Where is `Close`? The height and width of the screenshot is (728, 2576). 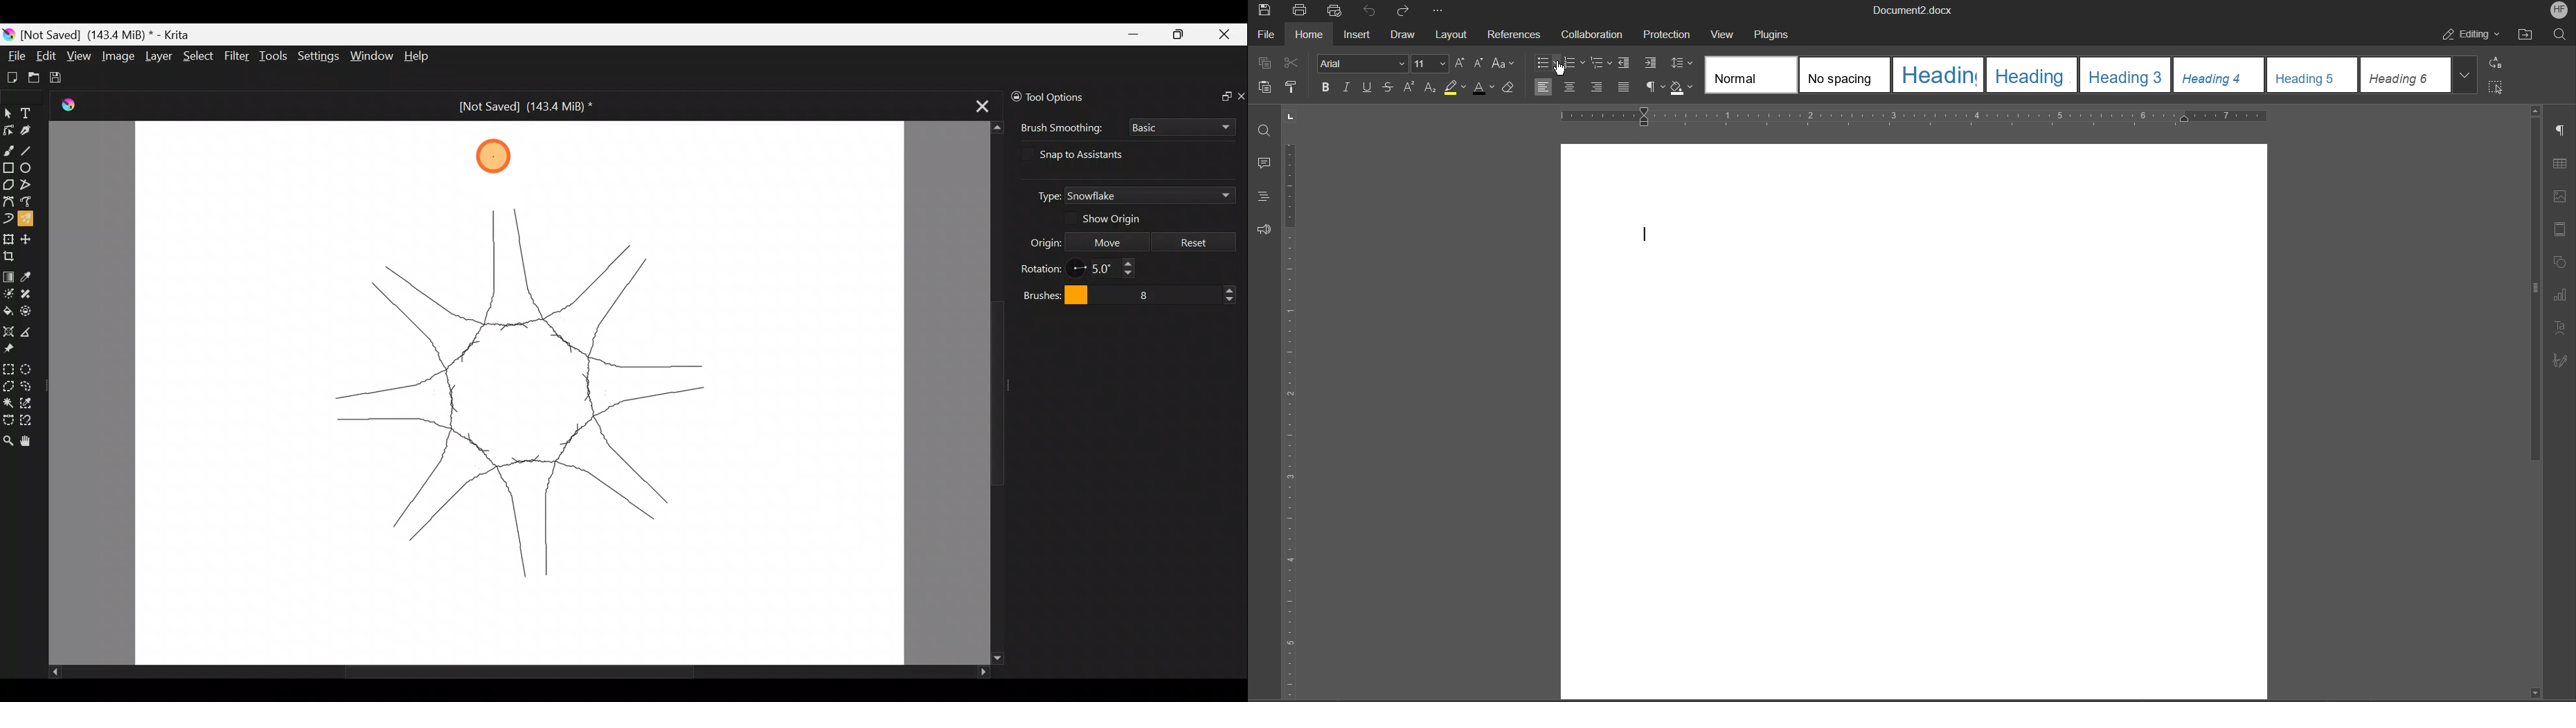
Close is located at coordinates (1227, 34).